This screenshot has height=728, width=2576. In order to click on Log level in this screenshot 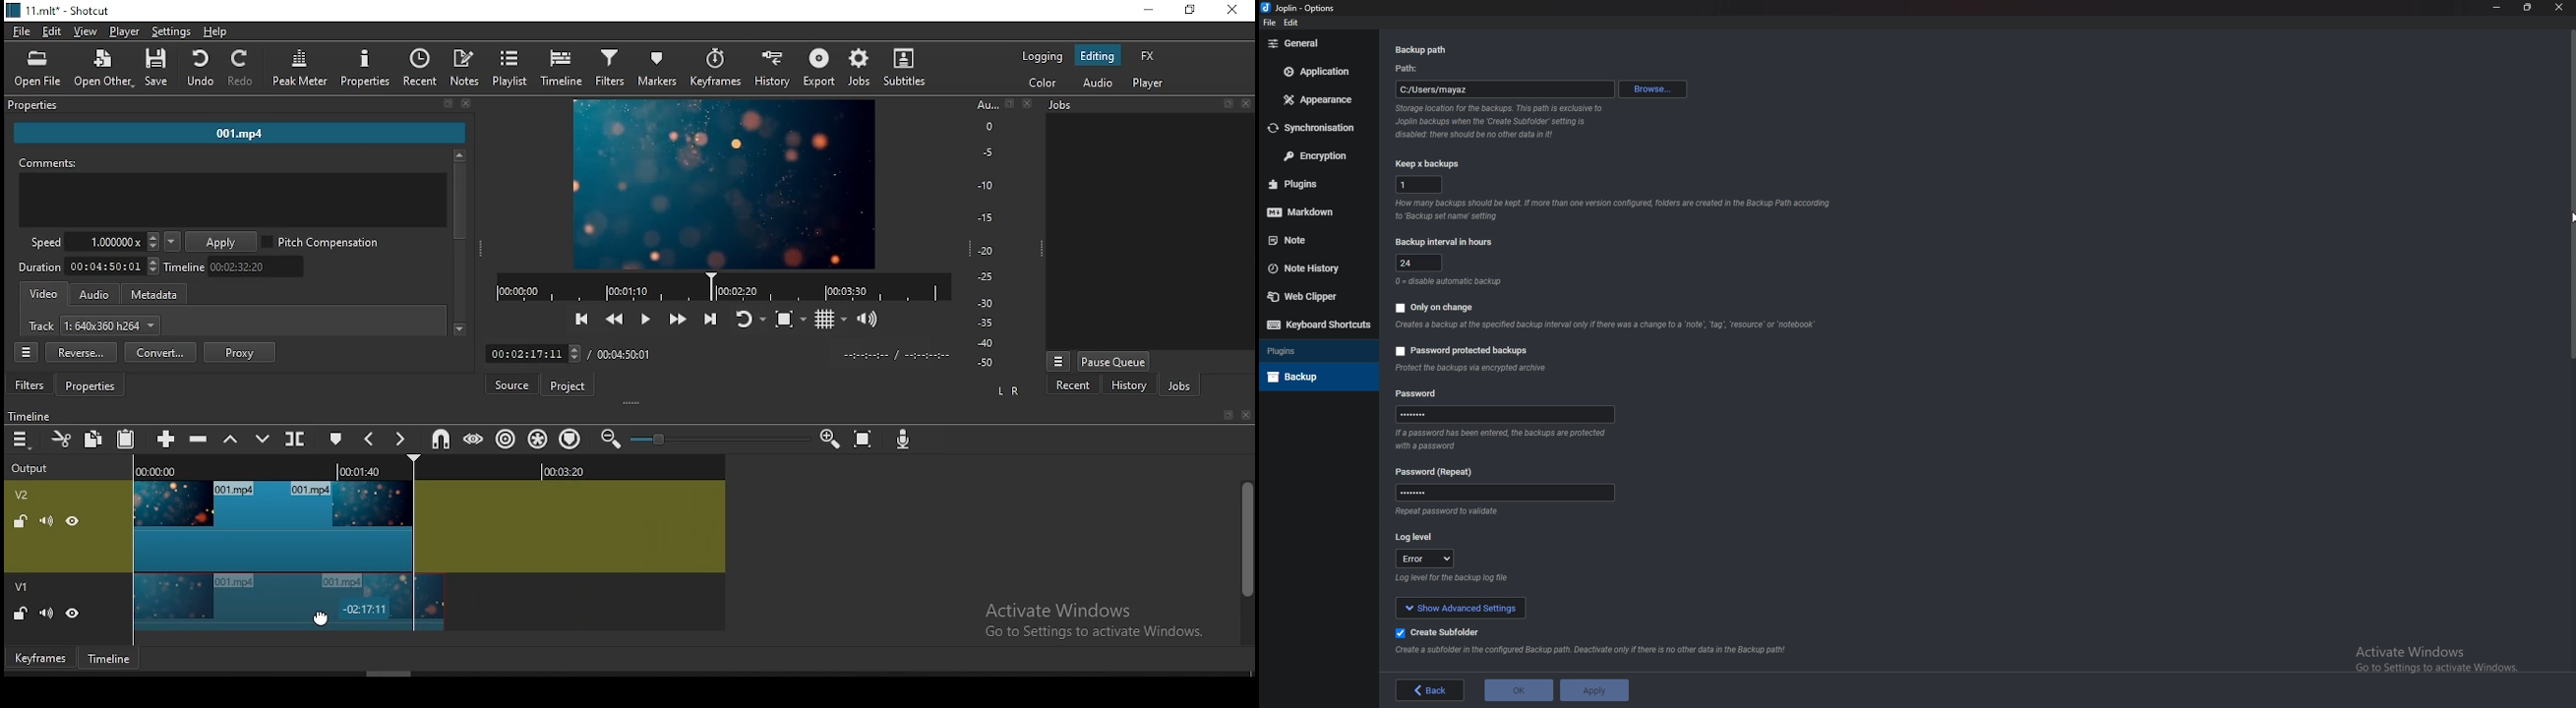, I will do `click(1421, 538)`.